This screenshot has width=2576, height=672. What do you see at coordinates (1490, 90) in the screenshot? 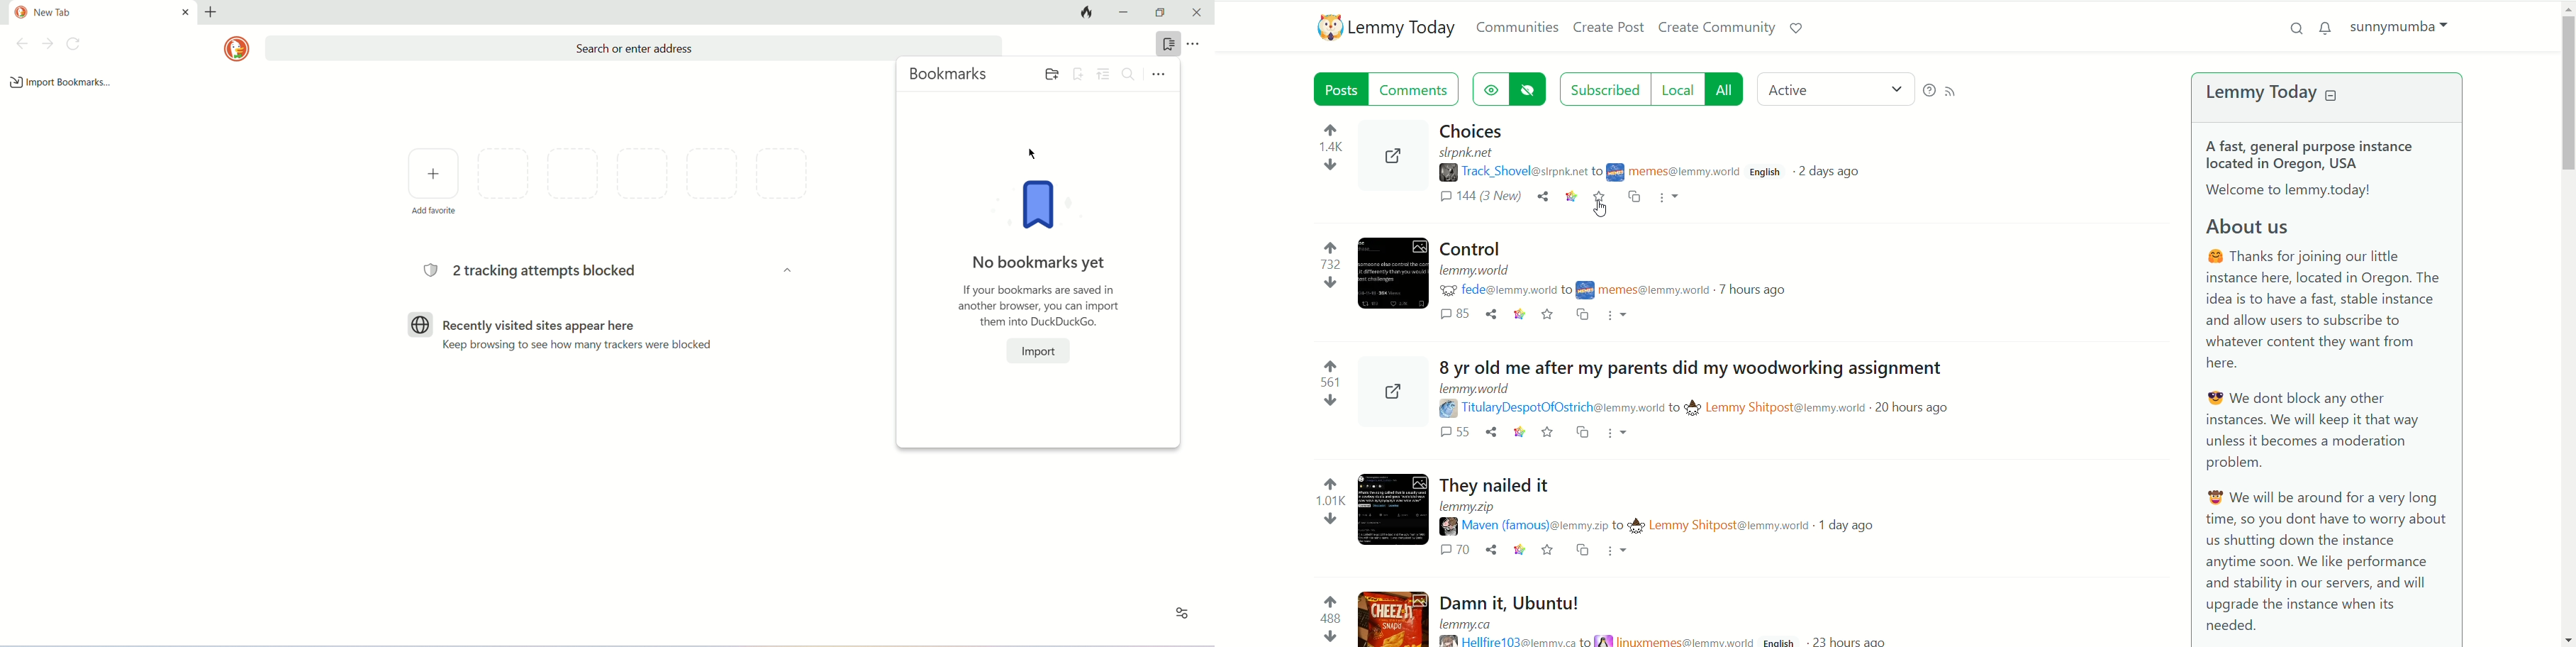
I see `show hidden post` at bounding box center [1490, 90].